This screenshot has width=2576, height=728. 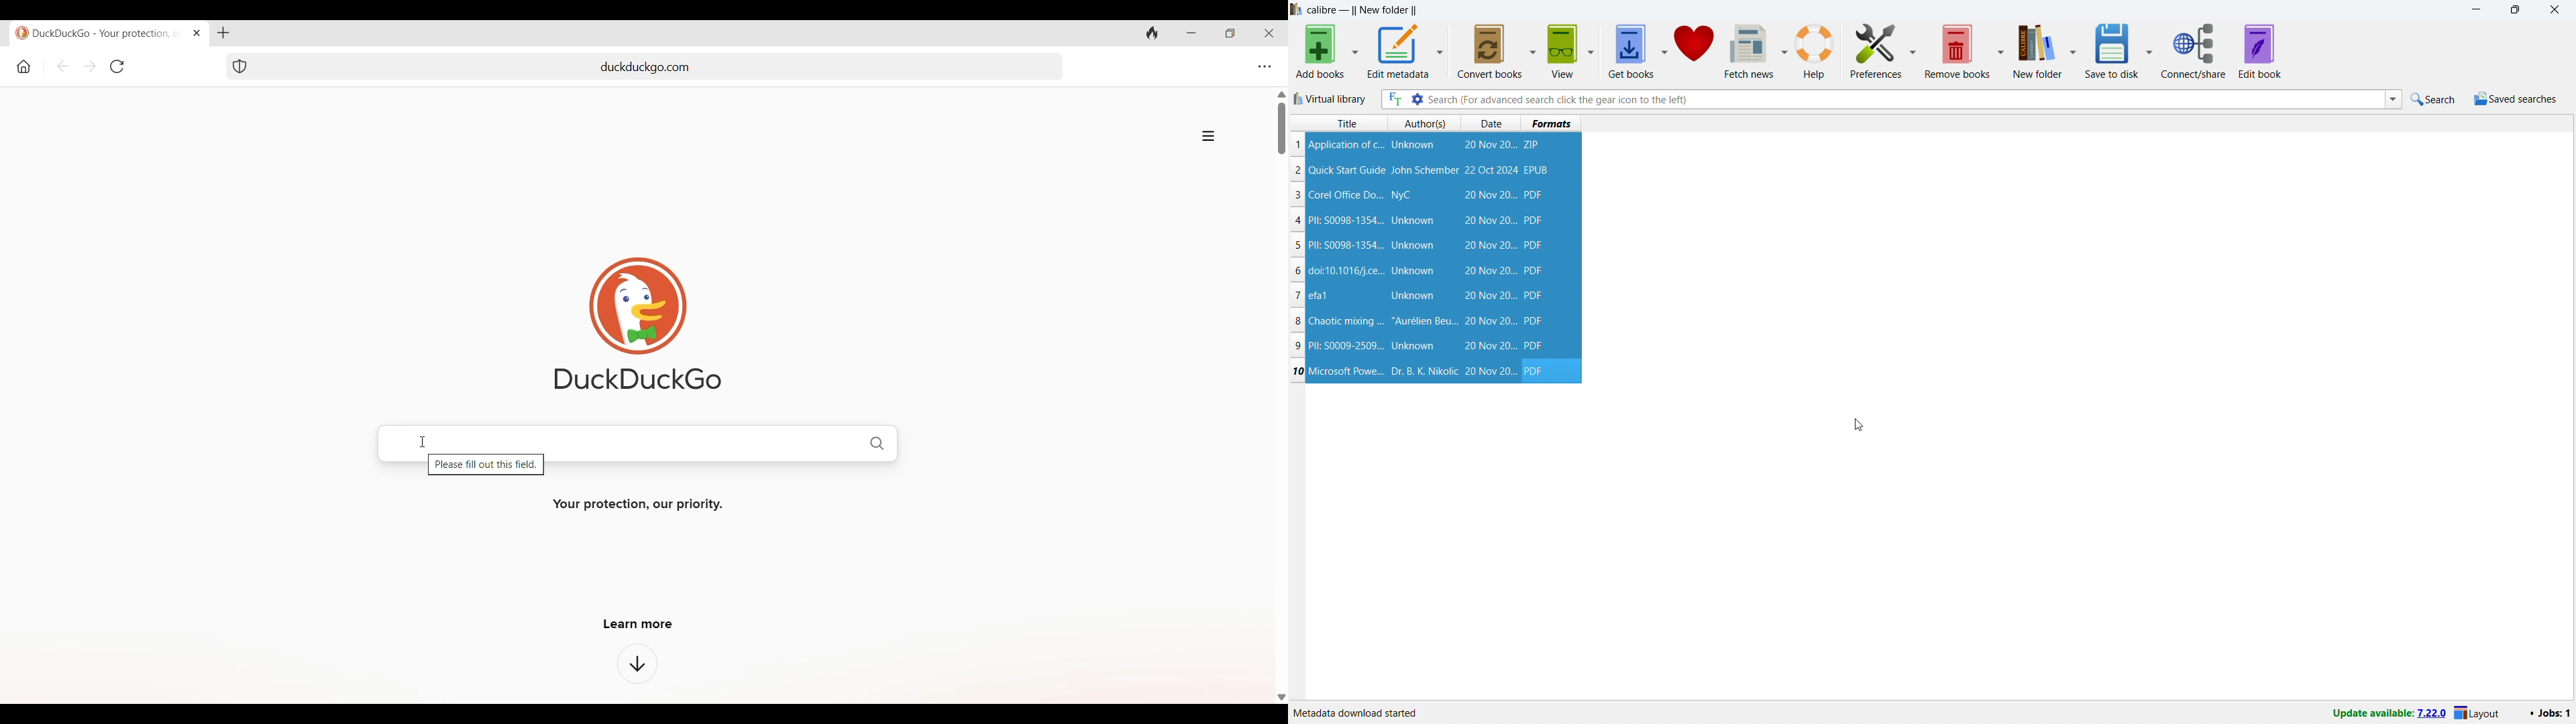 What do you see at coordinates (2434, 99) in the screenshot?
I see `search` at bounding box center [2434, 99].